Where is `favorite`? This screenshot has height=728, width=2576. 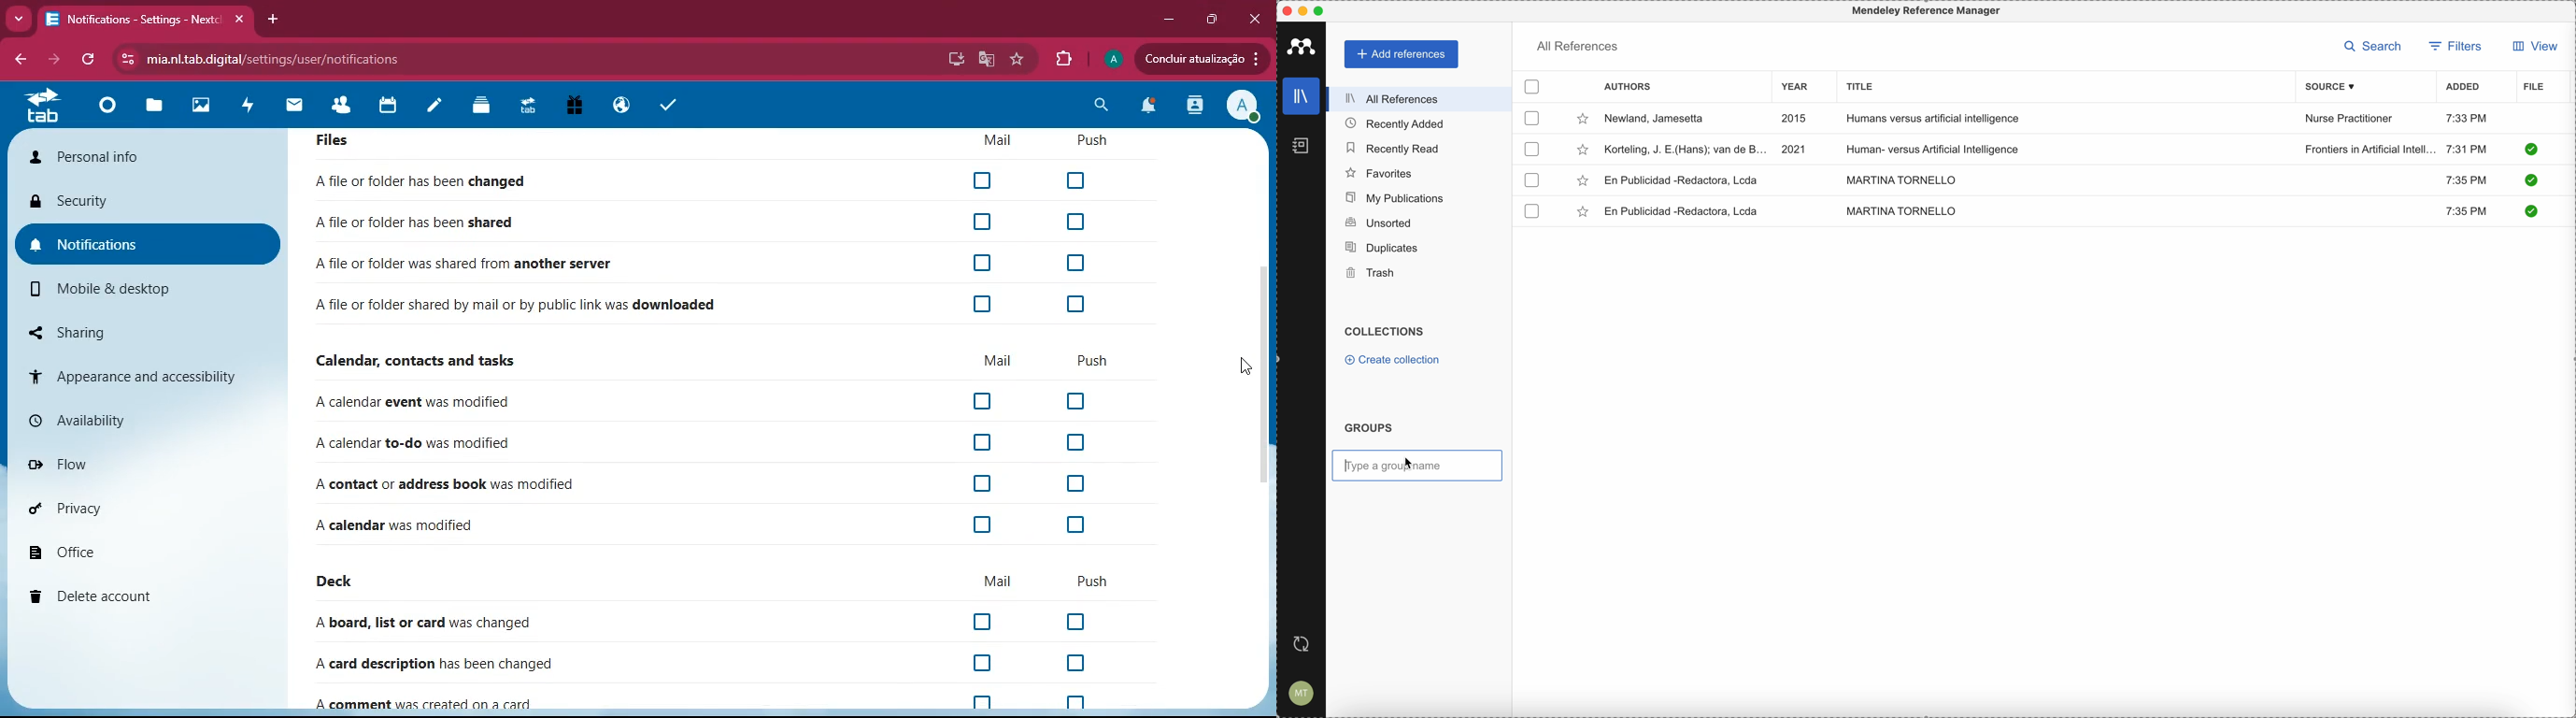 favorite is located at coordinates (1583, 152).